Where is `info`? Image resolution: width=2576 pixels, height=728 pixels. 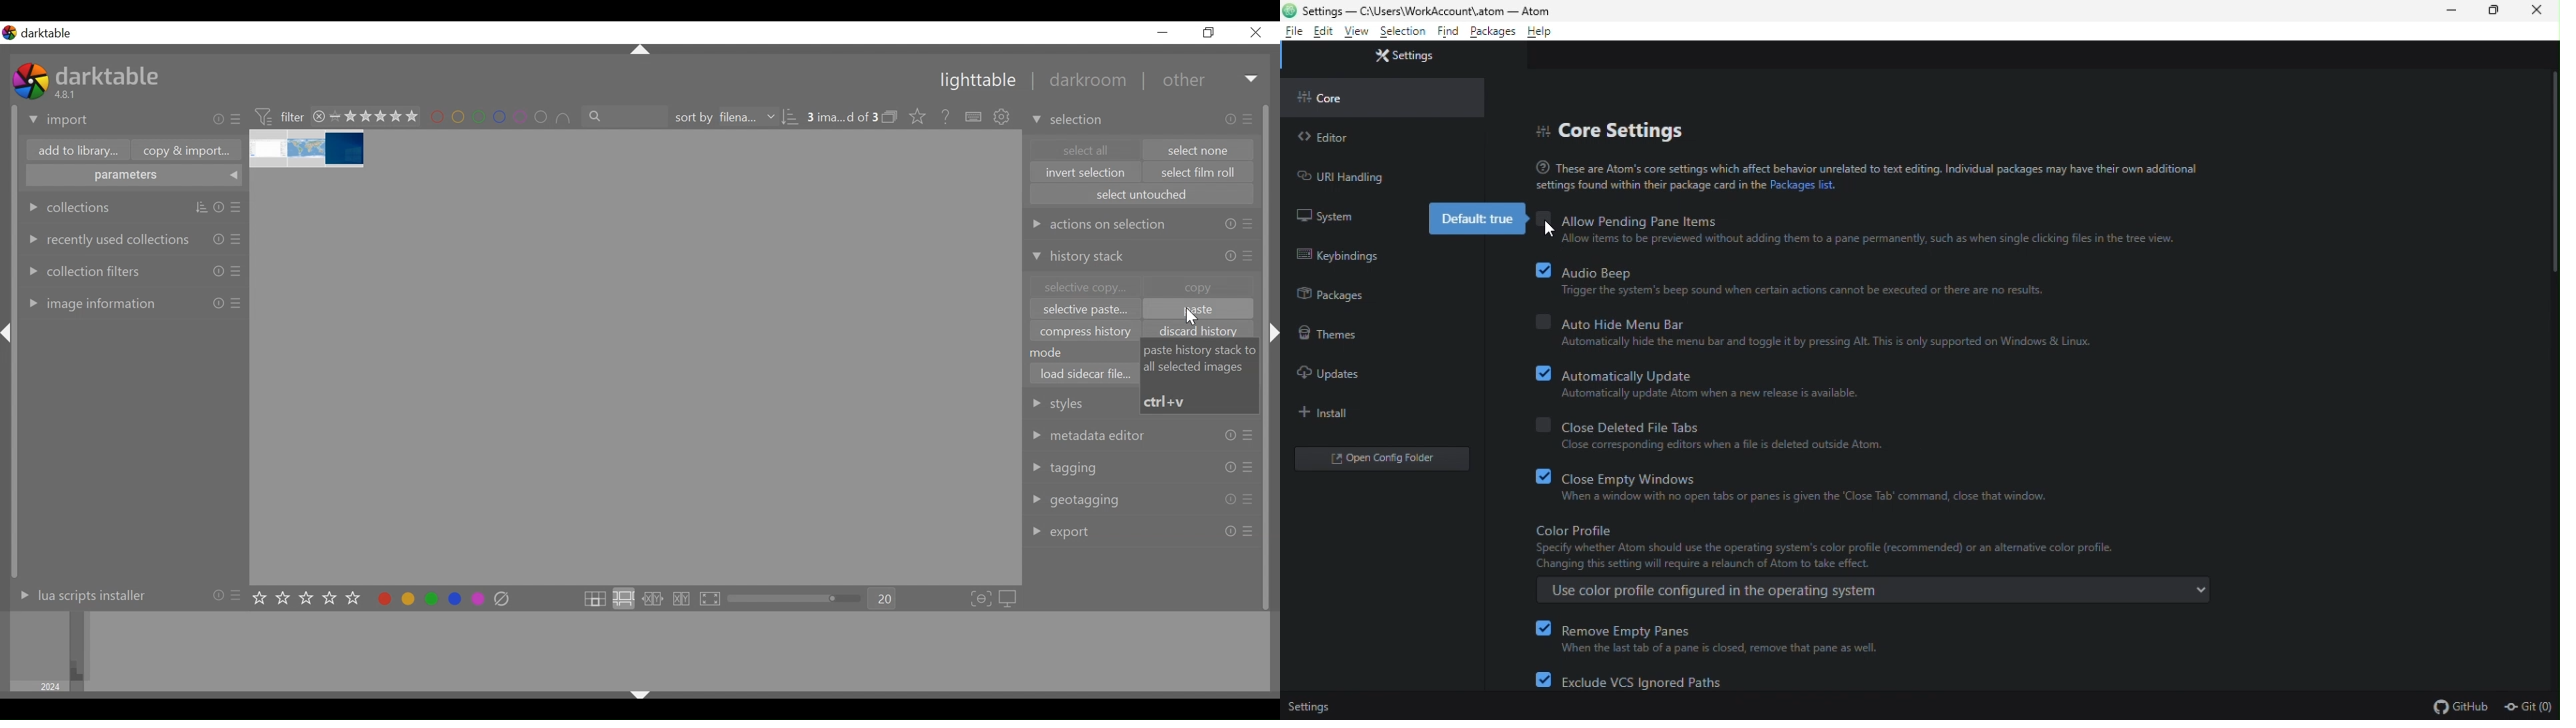 info is located at coordinates (1231, 255).